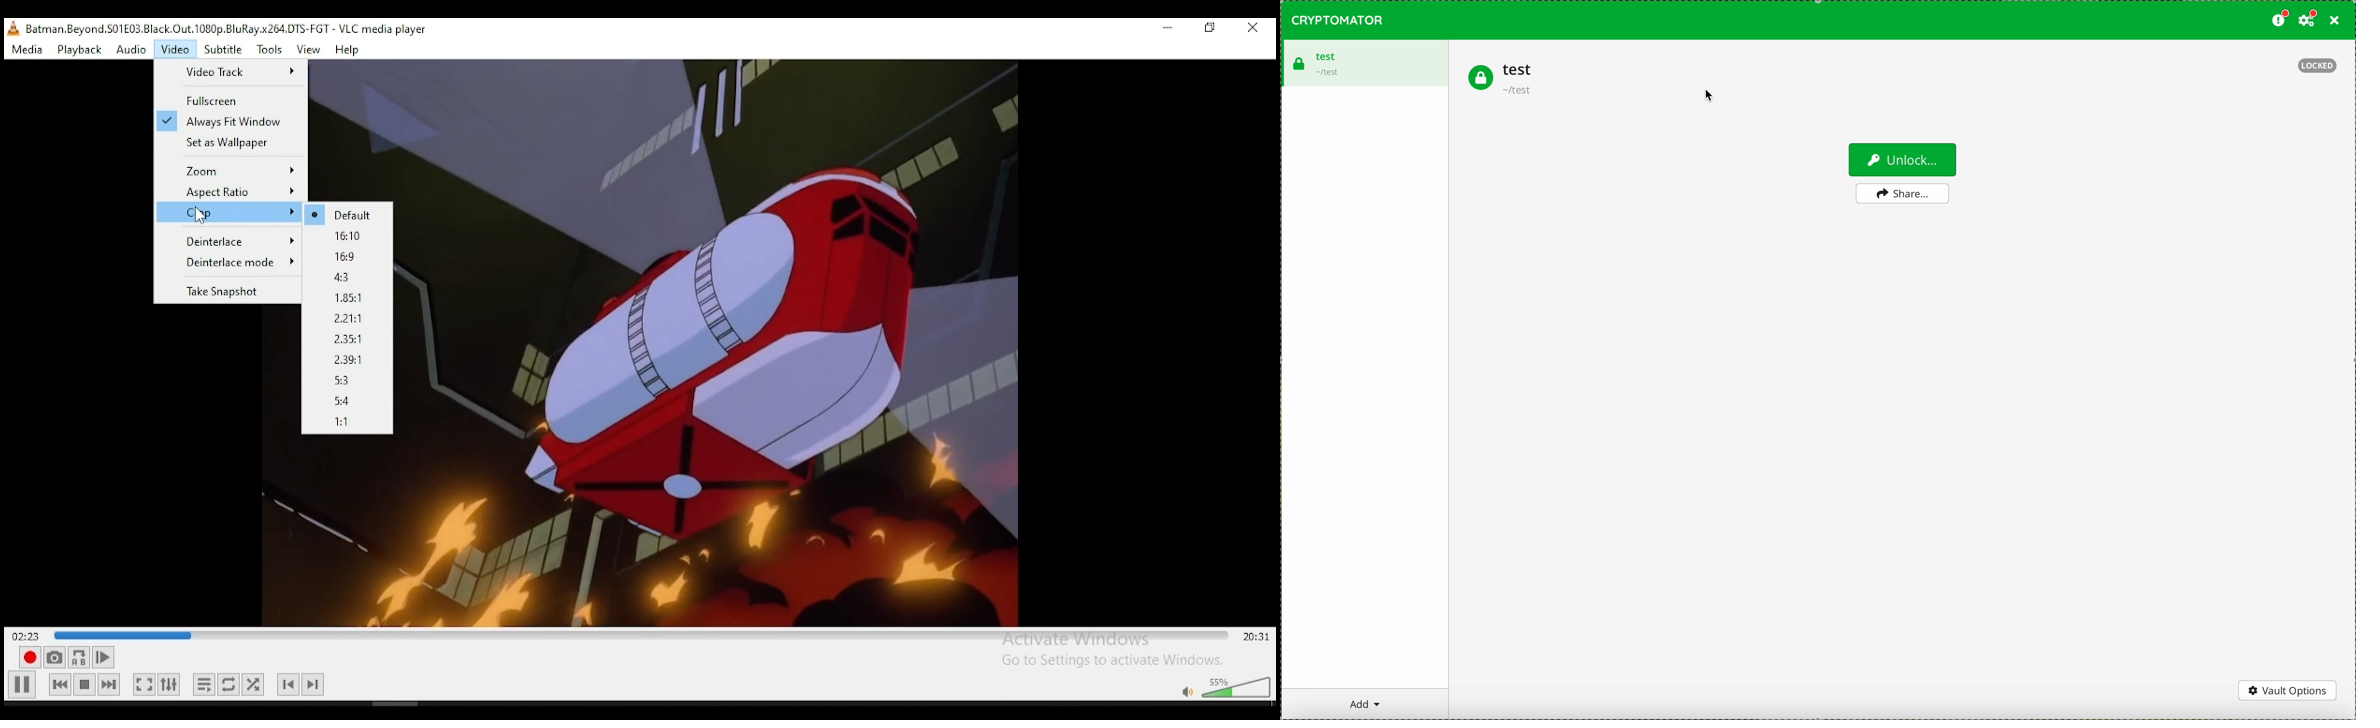  Describe the element at coordinates (1501, 79) in the screenshot. I see `test vault` at that location.